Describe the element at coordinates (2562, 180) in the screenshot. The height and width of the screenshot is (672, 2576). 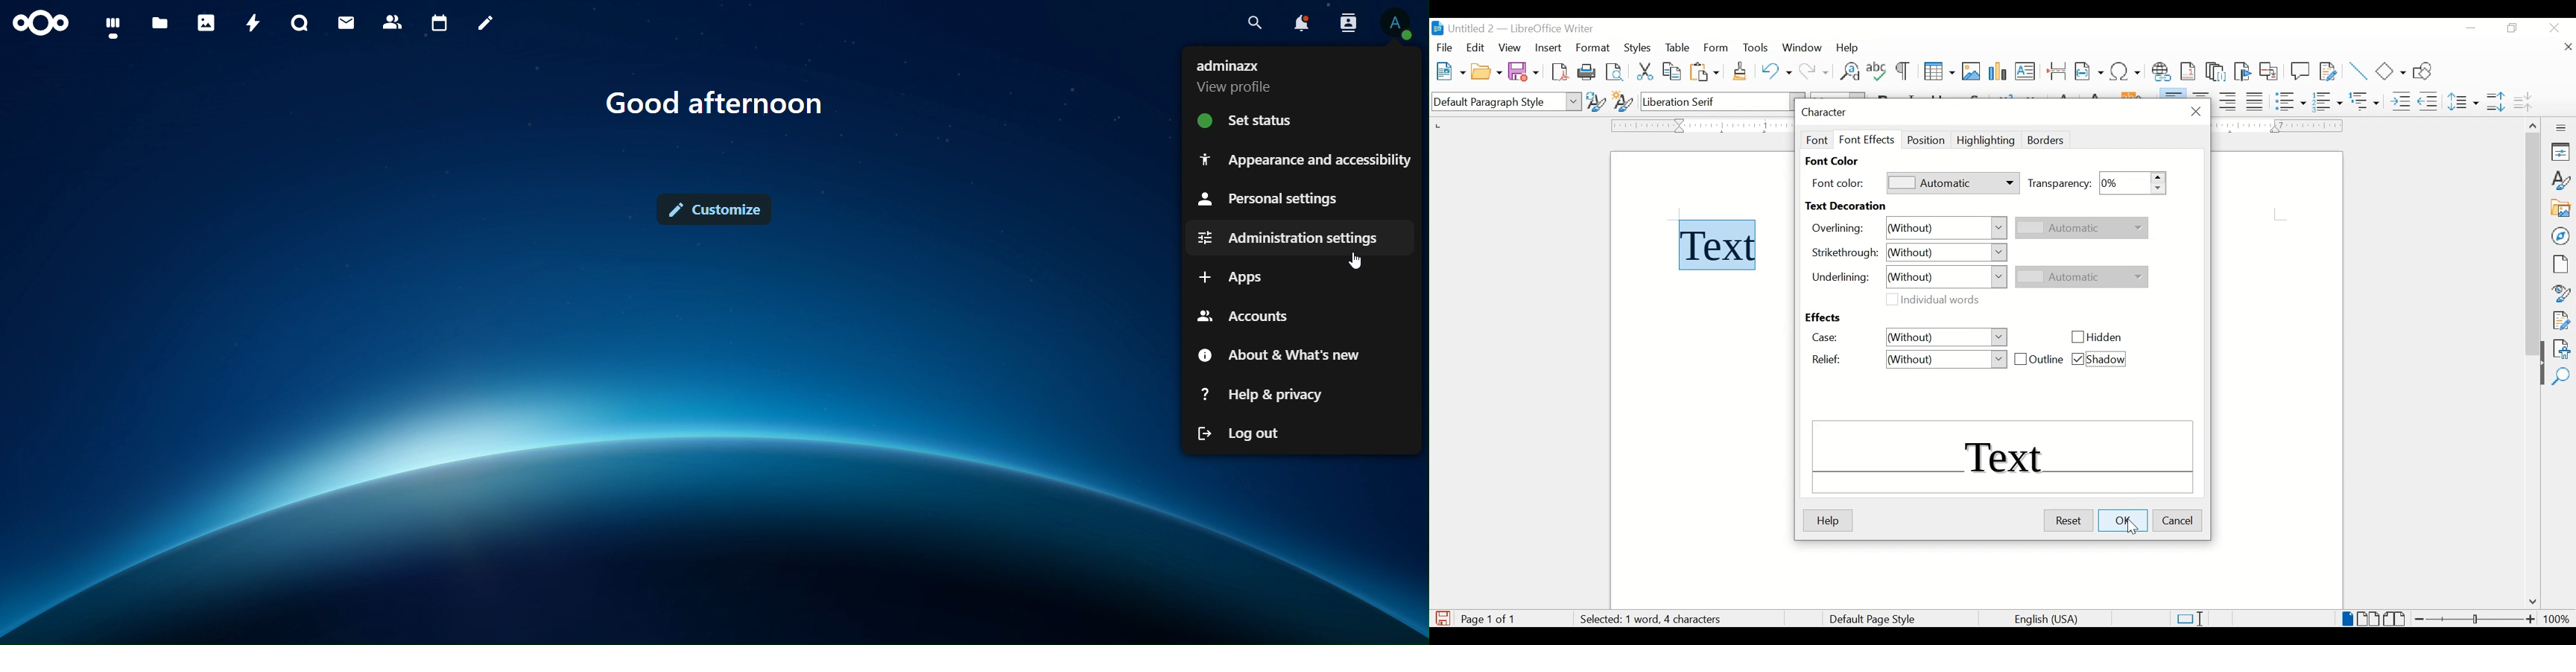
I see `styles` at that location.